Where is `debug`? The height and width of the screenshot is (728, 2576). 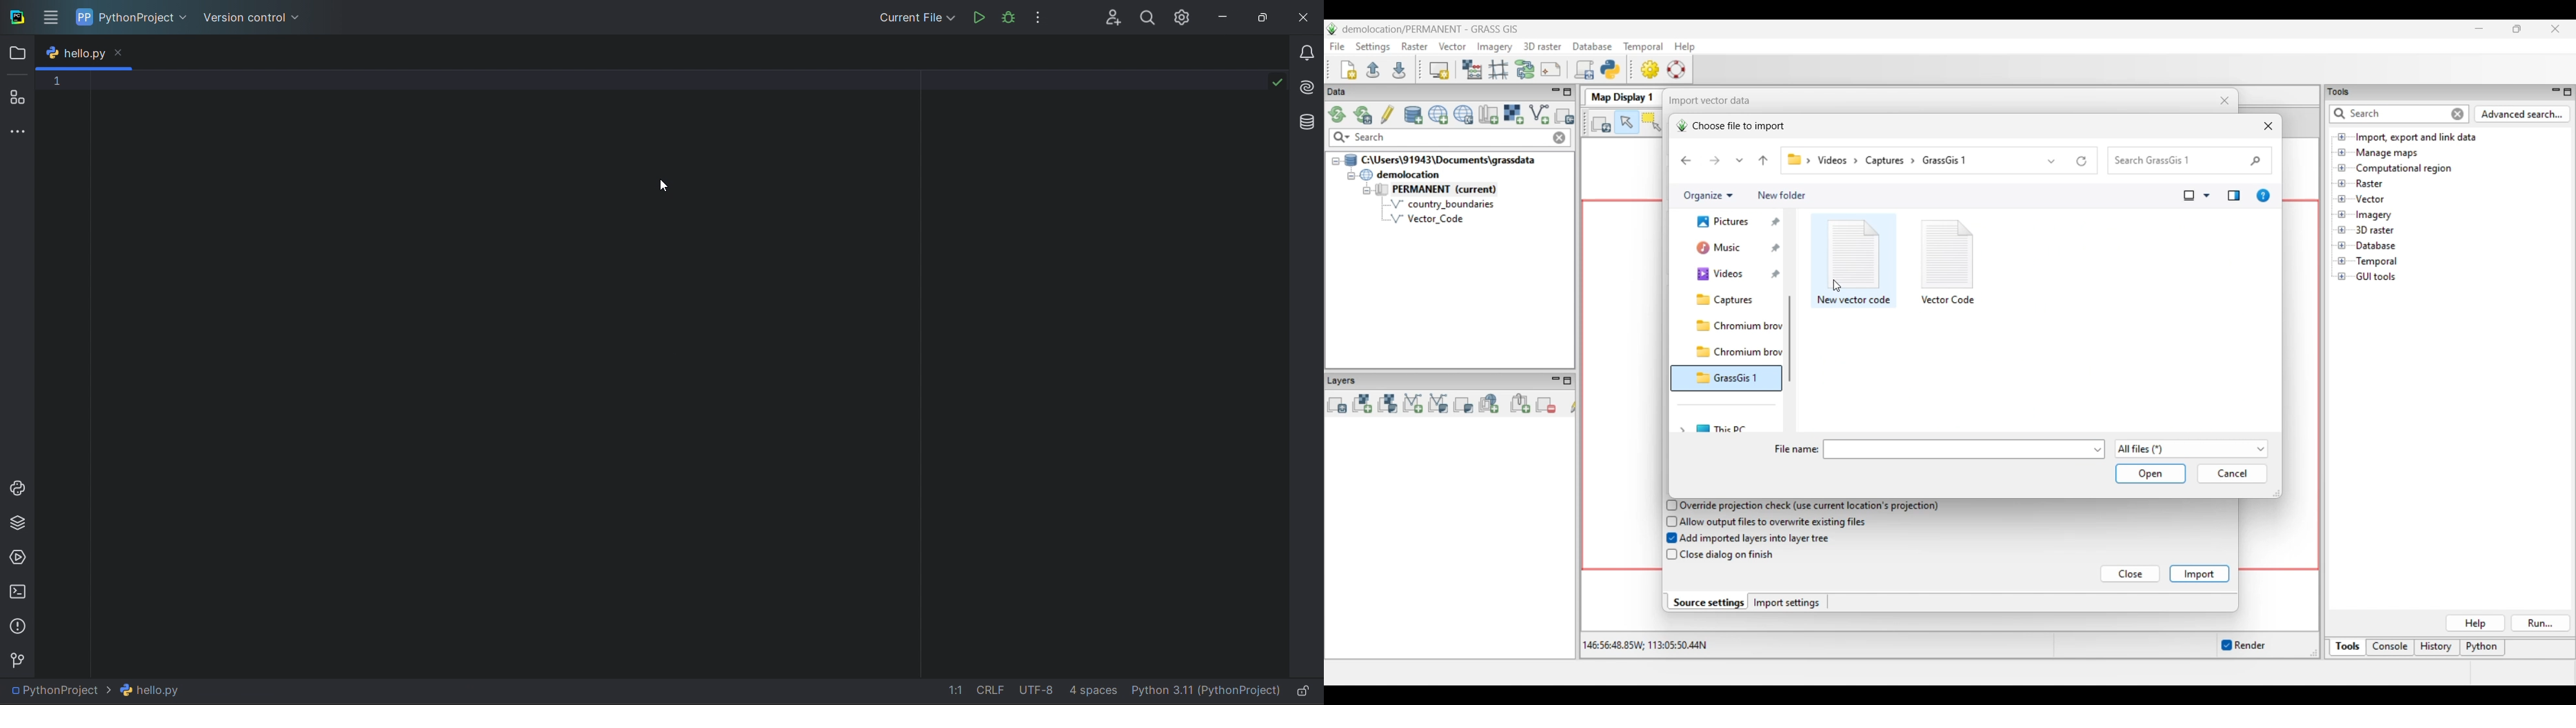
debug is located at coordinates (1009, 17).